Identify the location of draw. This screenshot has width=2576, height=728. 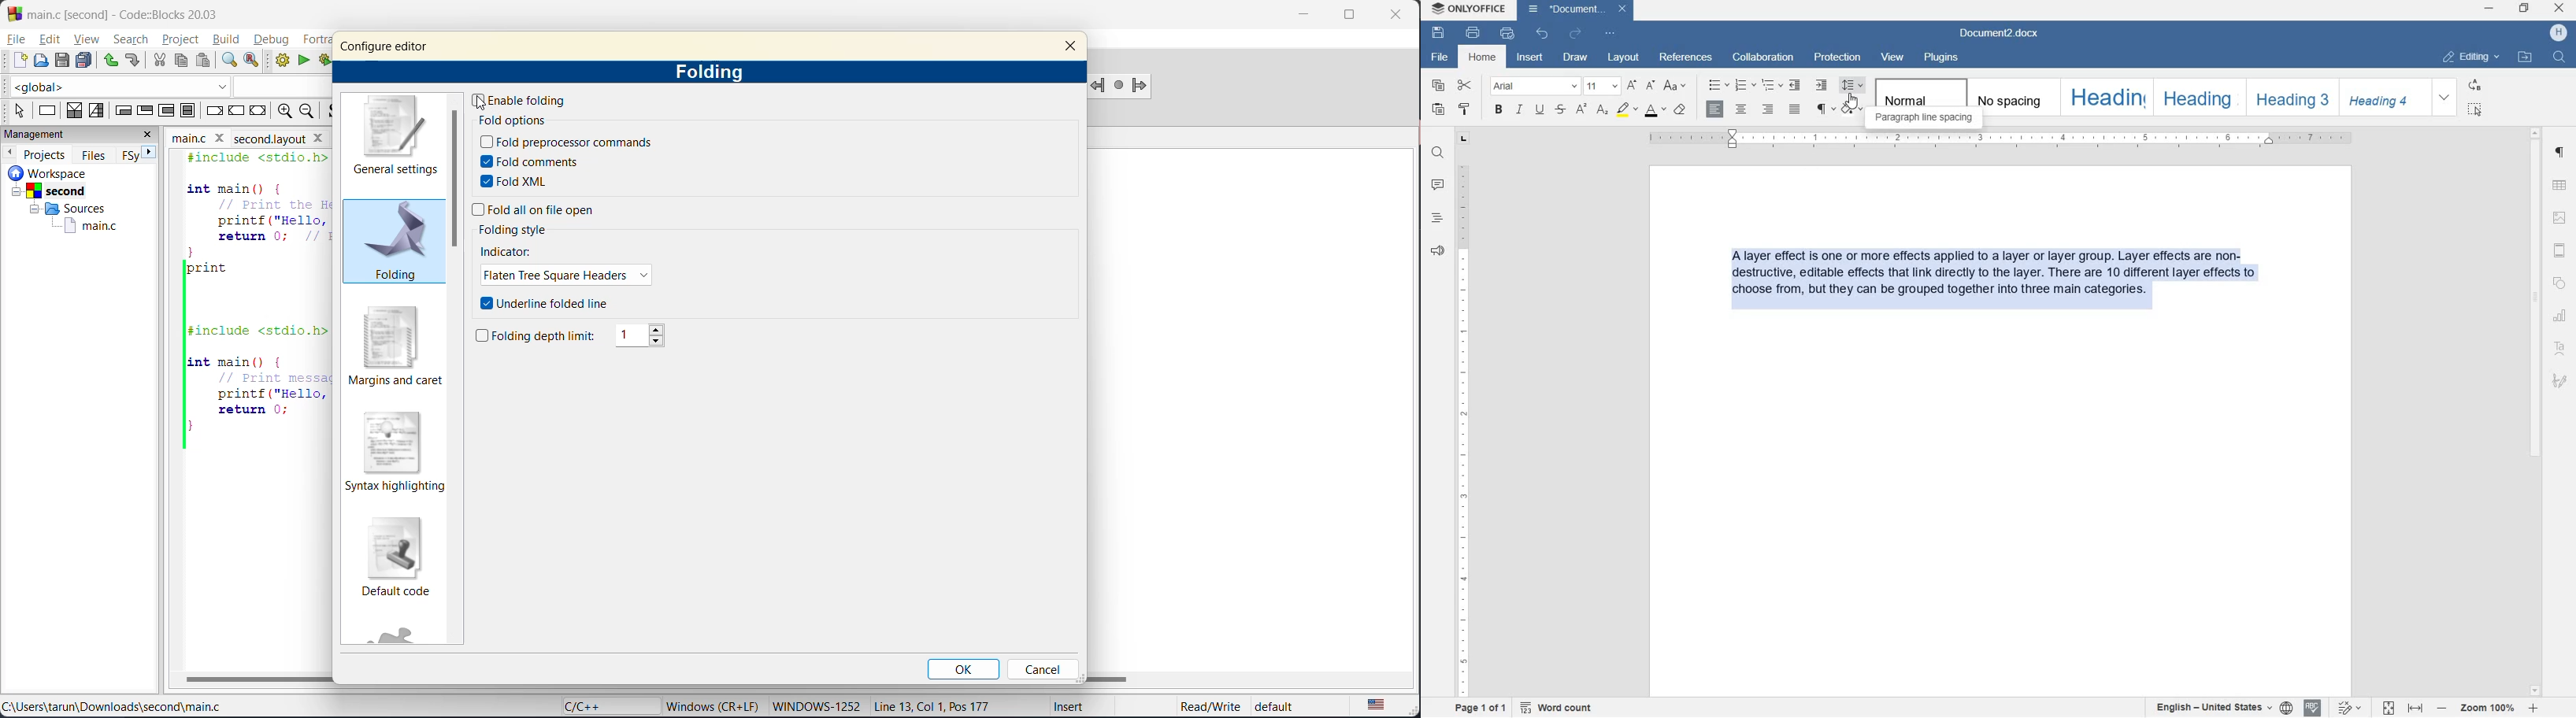
(1575, 58).